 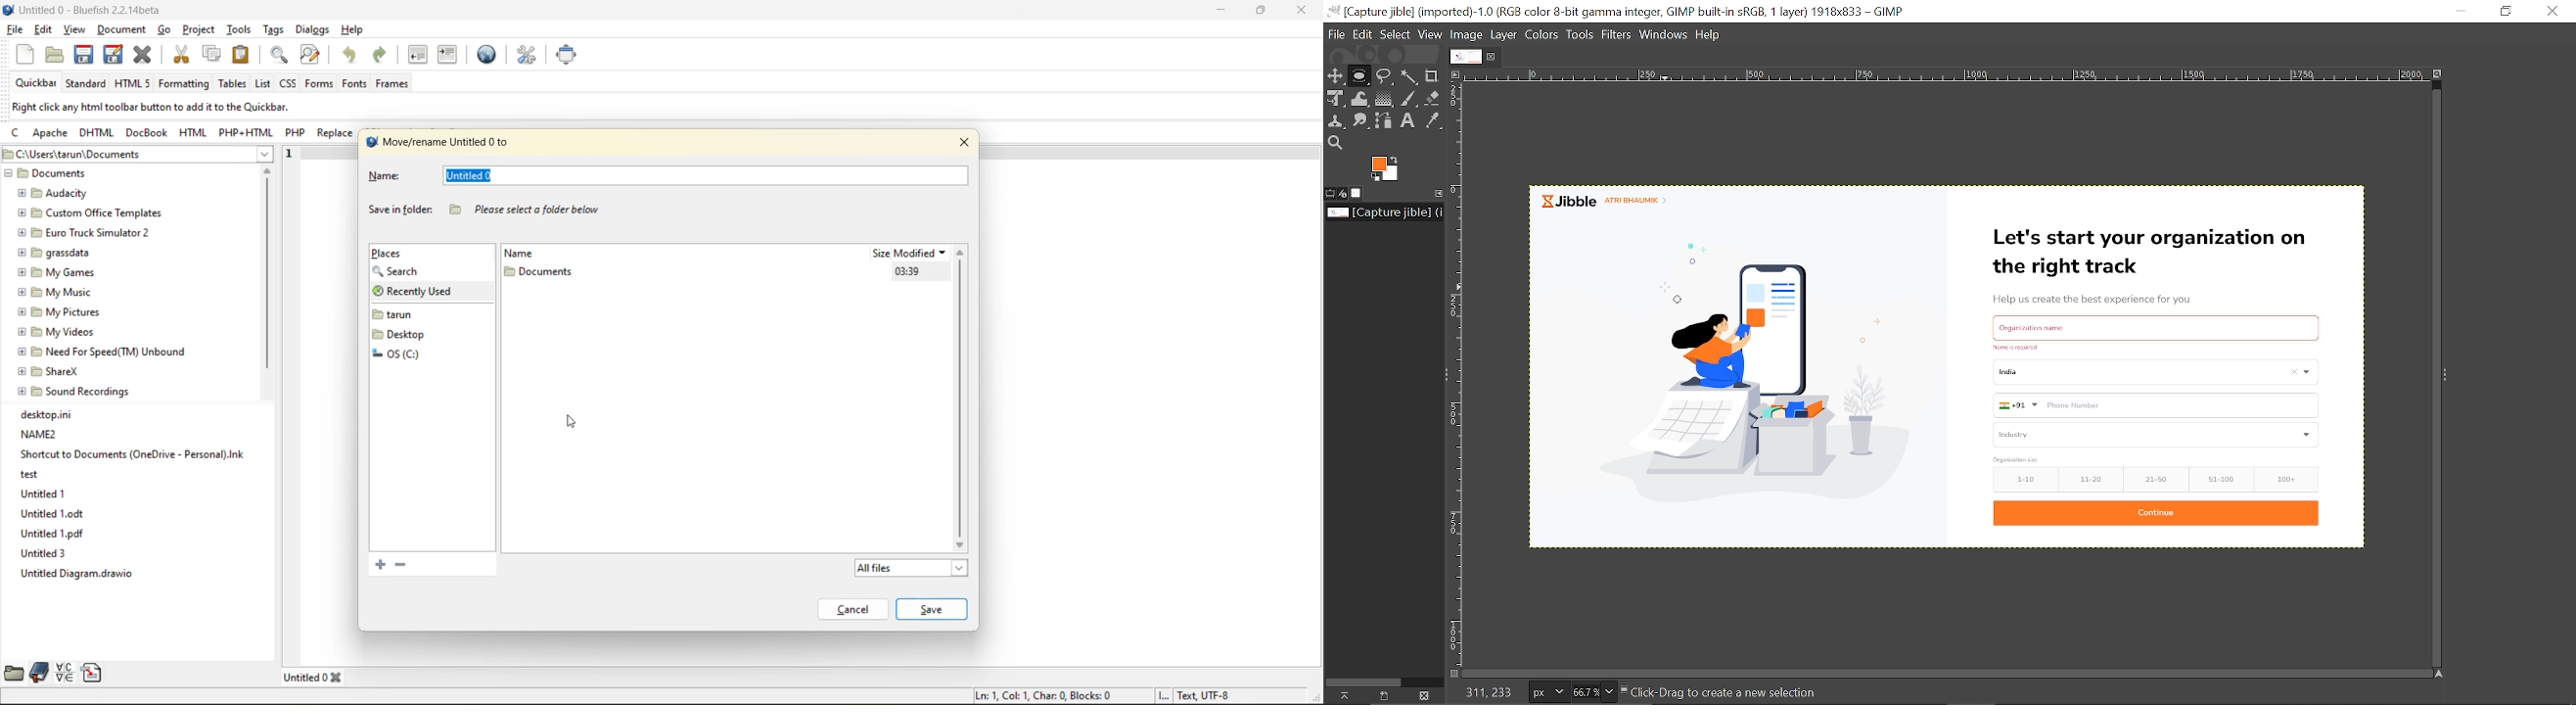 I want to click on c, so click(x=14, y=135).